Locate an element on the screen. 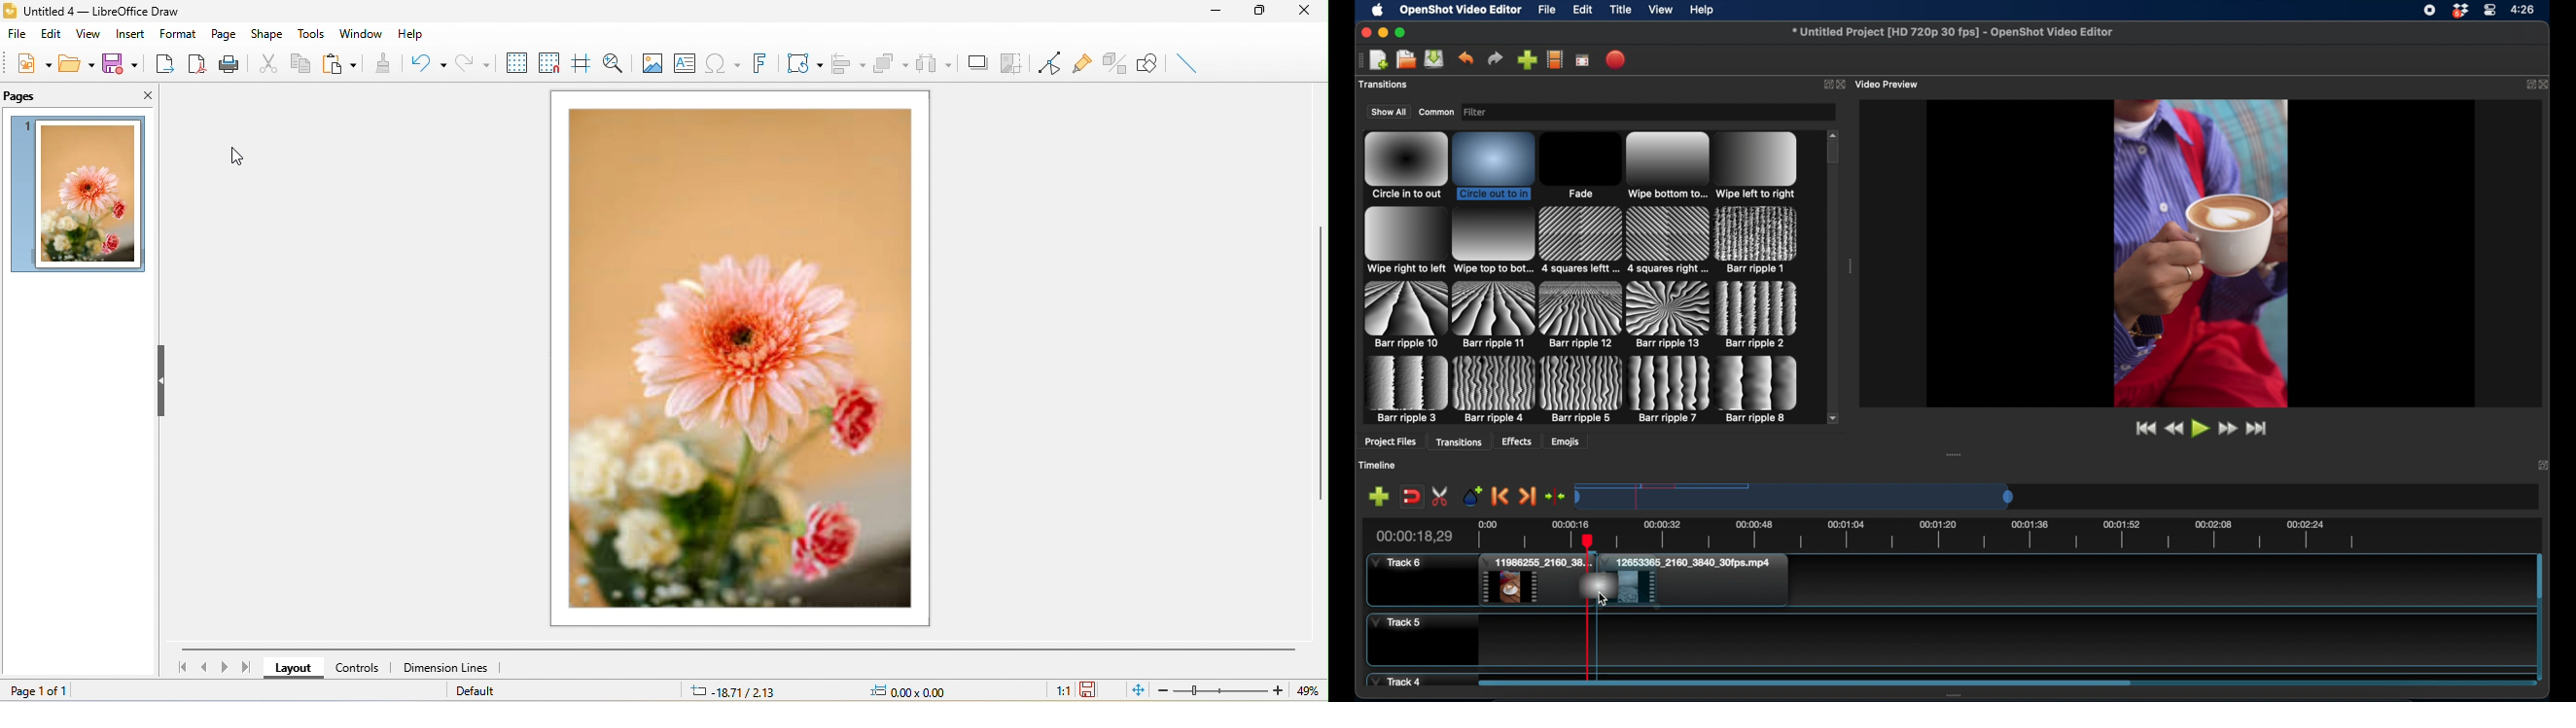  tools is located at coordinates (312, 31).